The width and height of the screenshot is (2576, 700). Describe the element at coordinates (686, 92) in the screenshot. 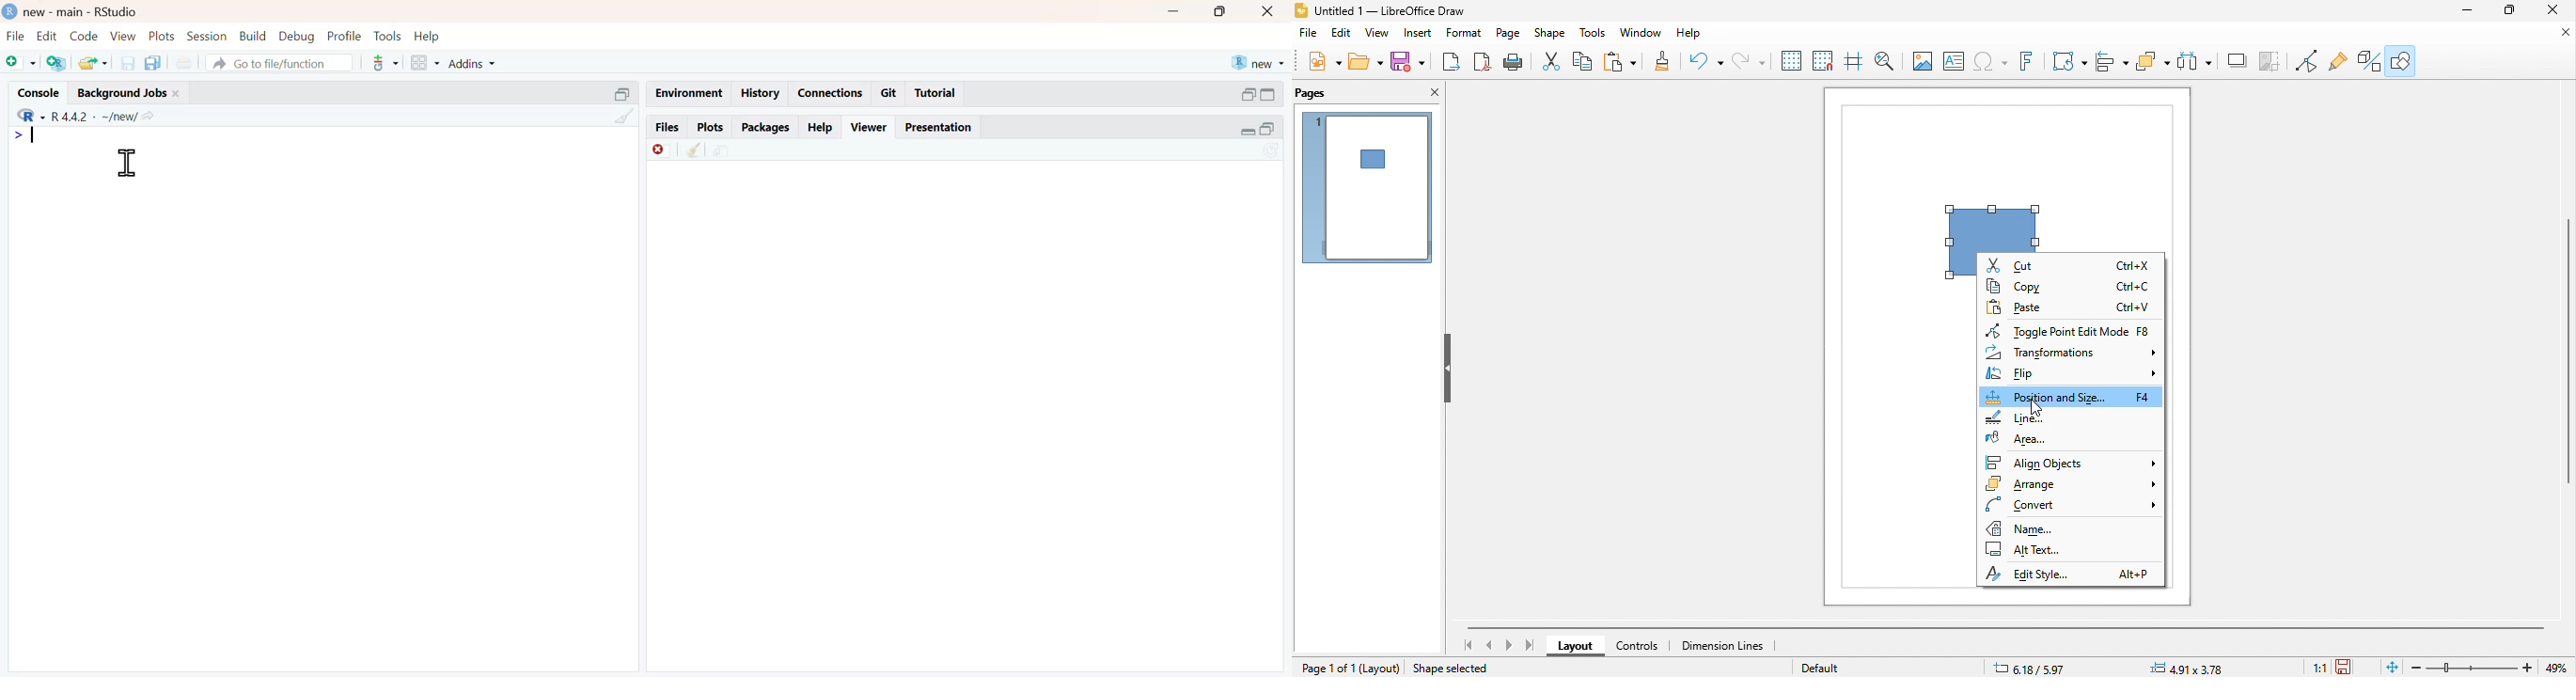

I see `environment` at that location.